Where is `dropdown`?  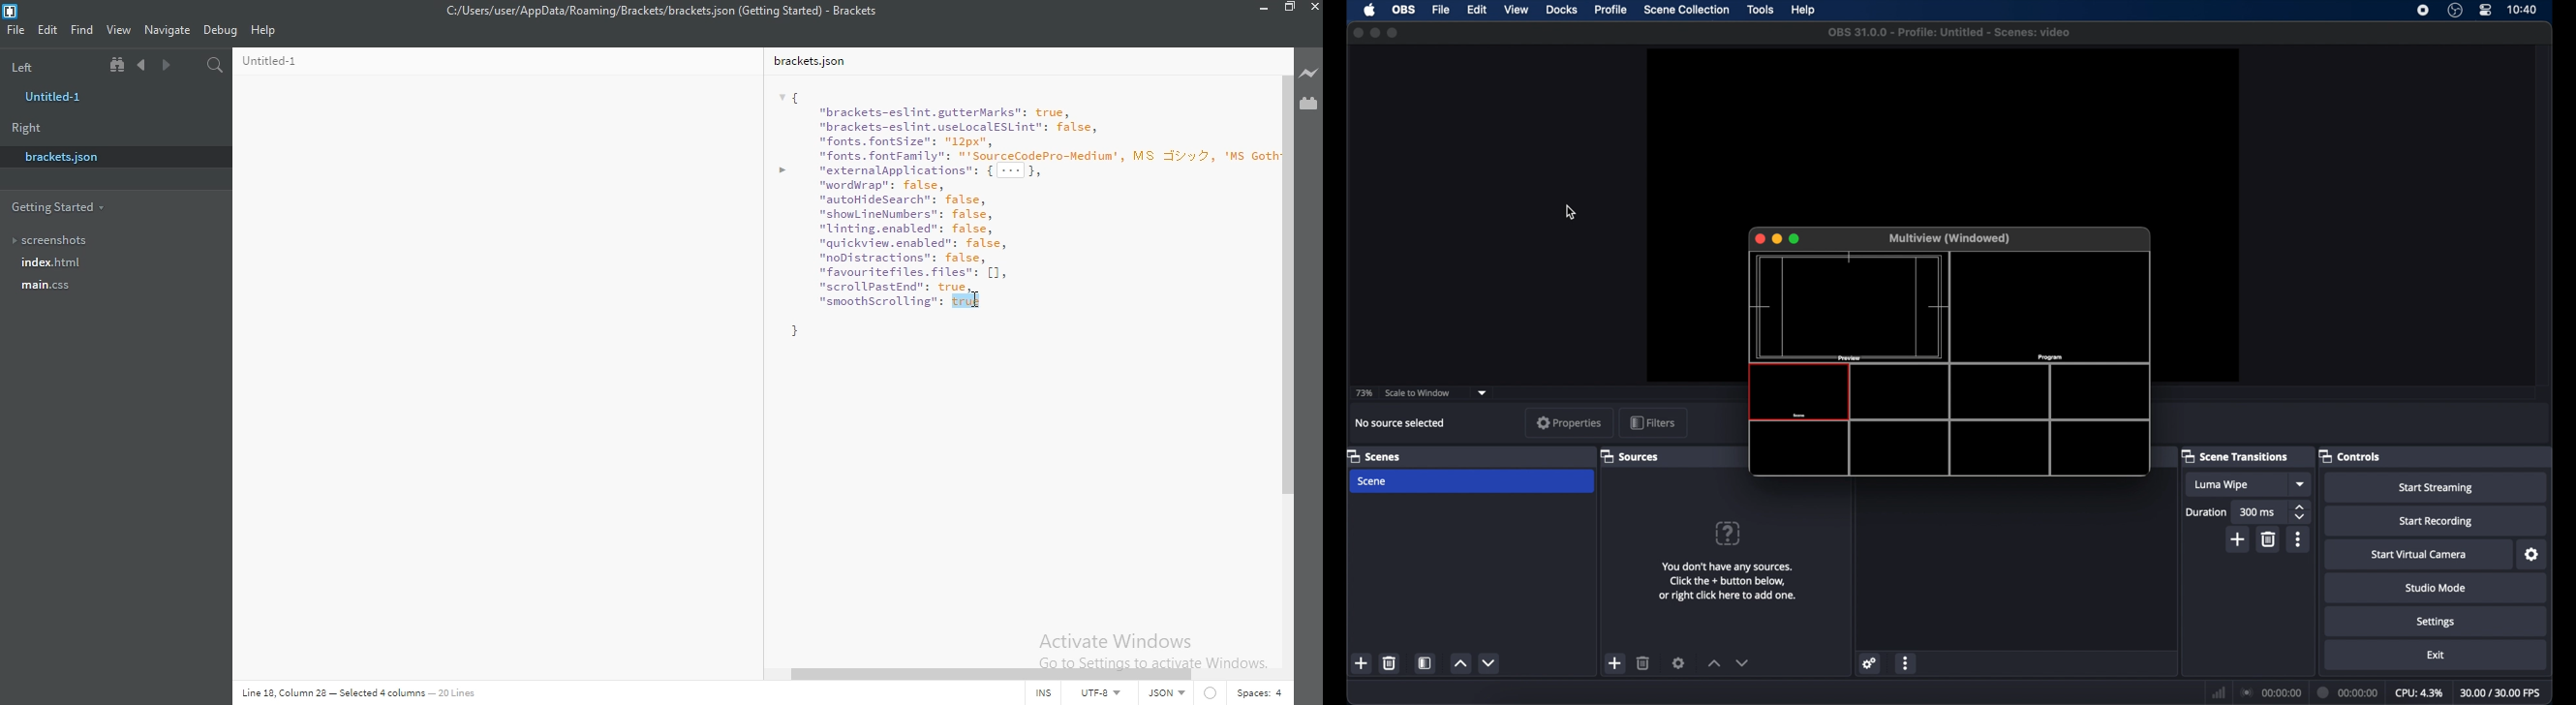 dropdown is located at coordinates (1483, 392).